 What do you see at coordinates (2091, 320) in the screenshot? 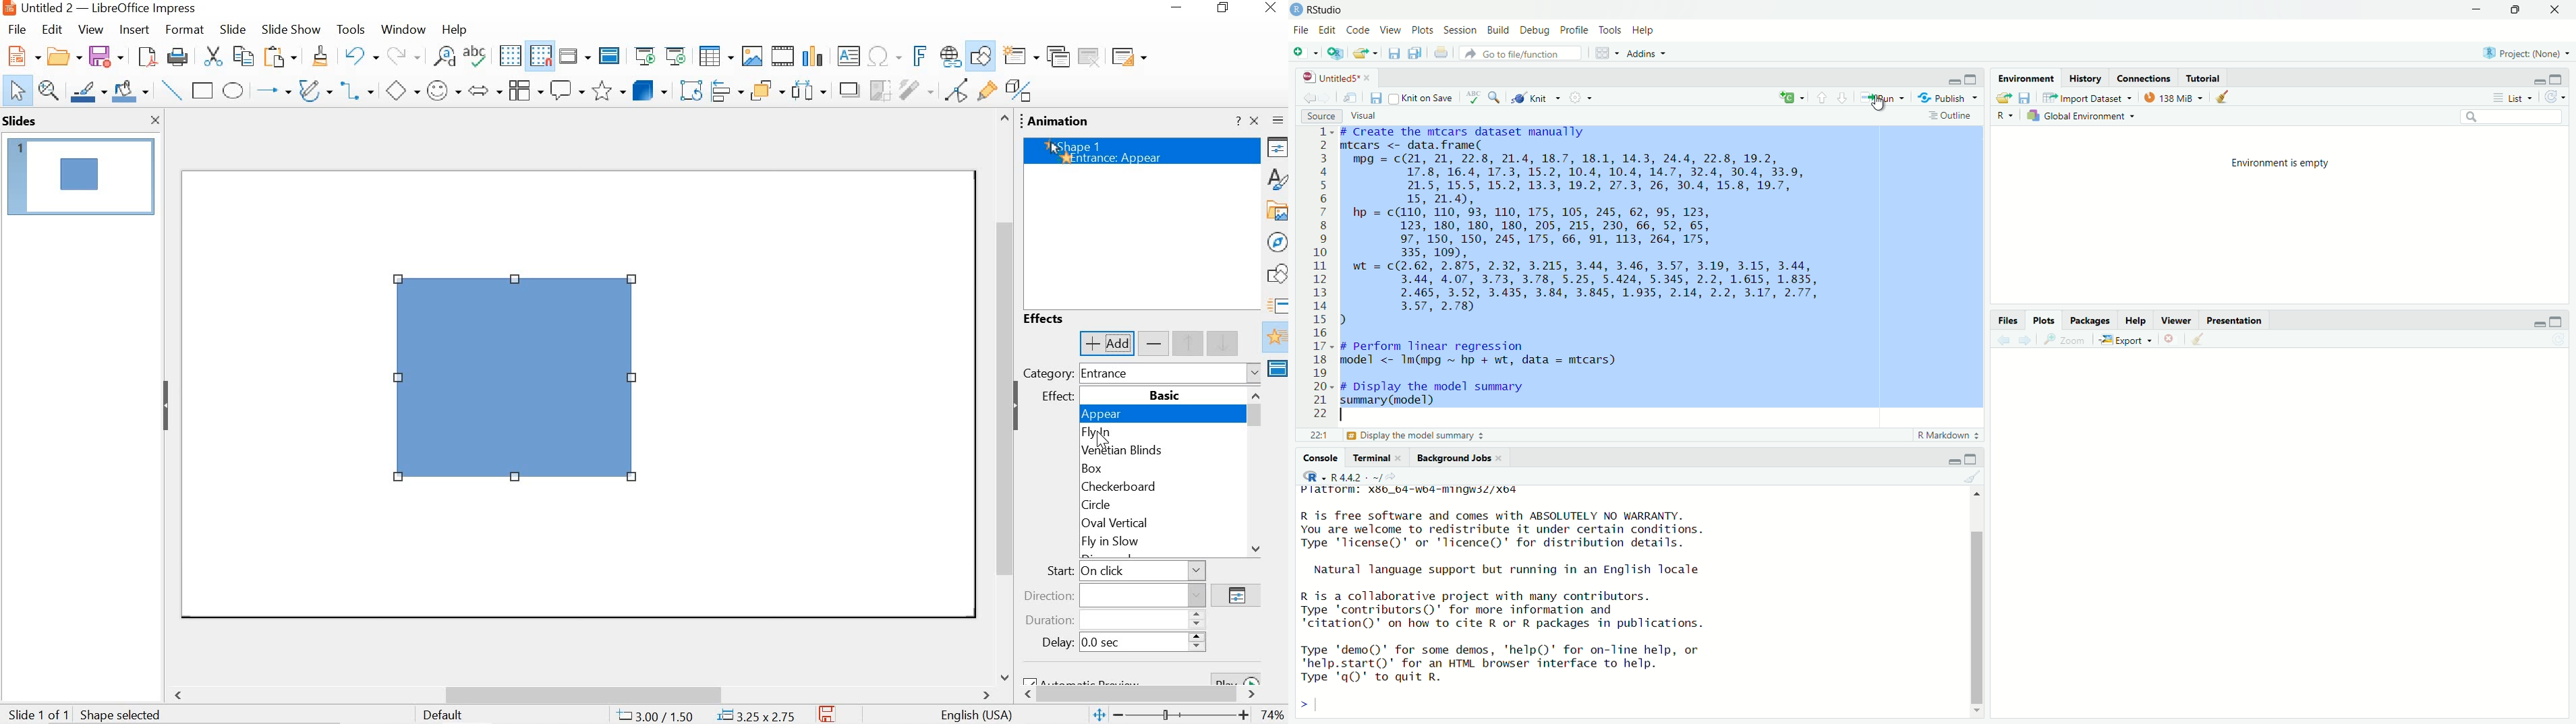
I see `Packages` at bounding box center [2091, 320].